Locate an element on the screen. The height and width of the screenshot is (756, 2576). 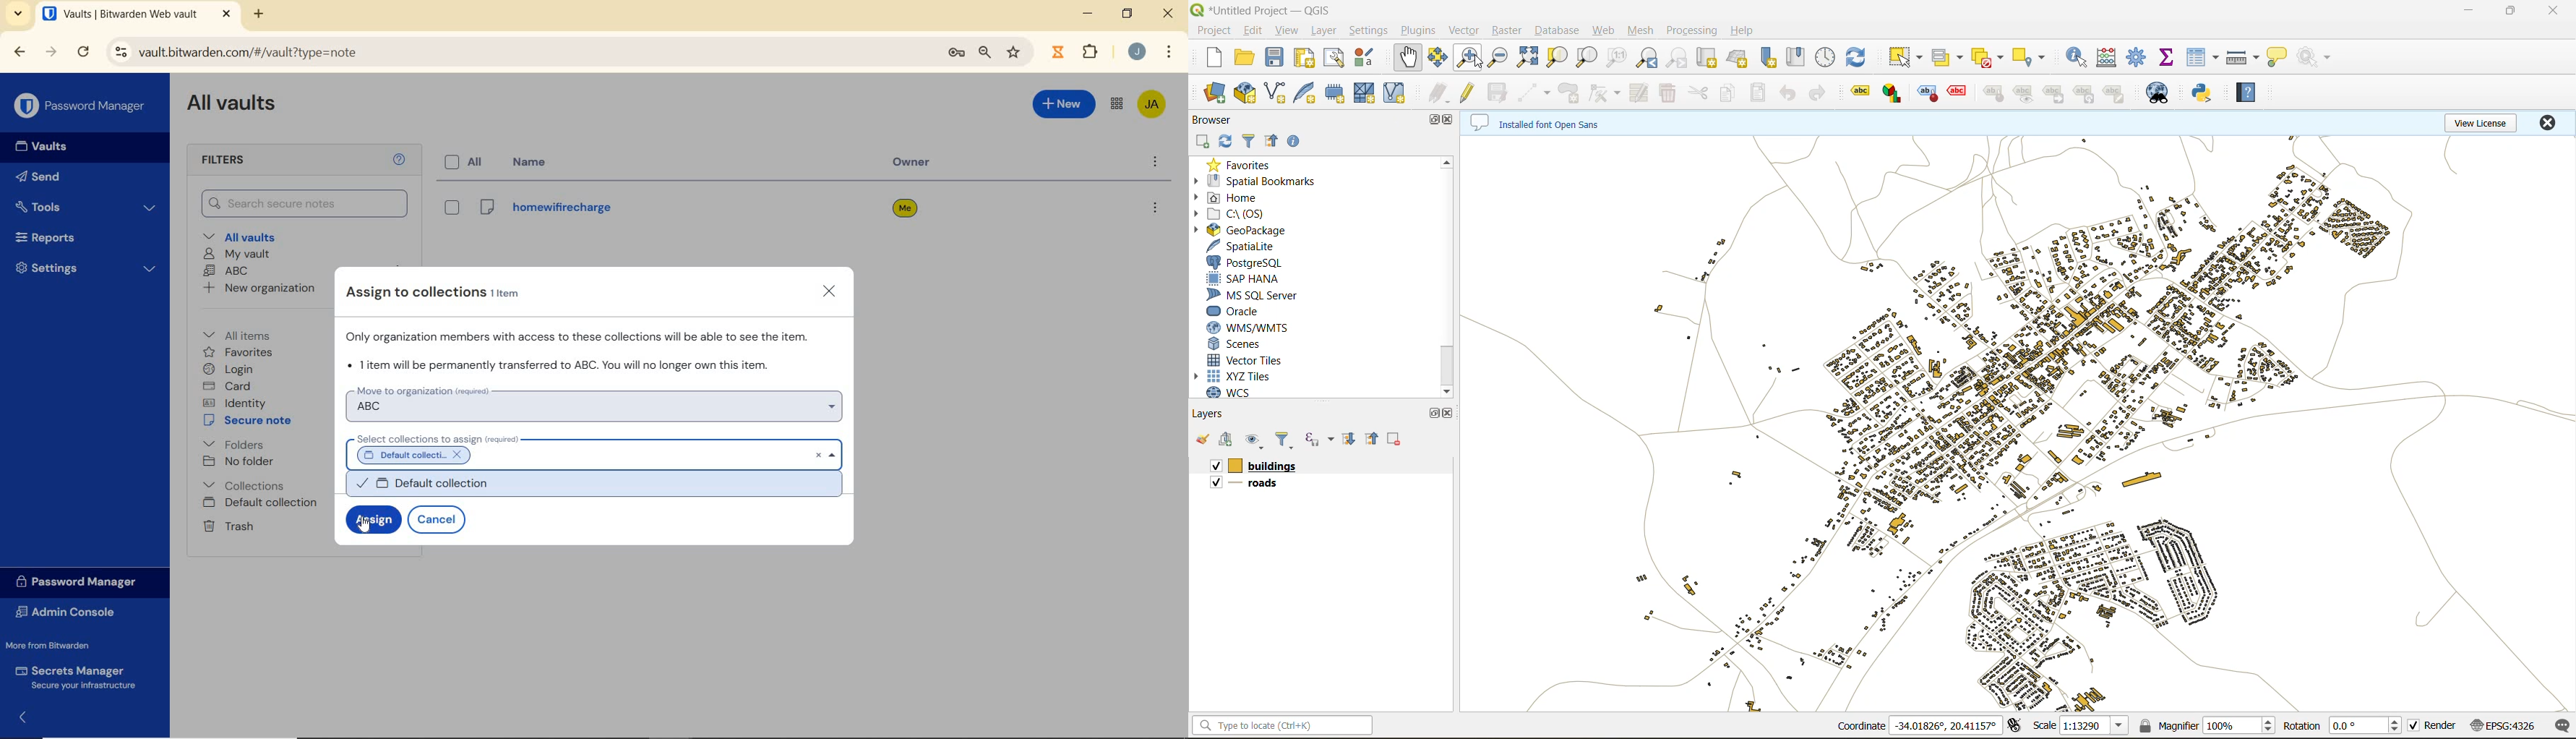
owner is located at coordinates (916, 164).